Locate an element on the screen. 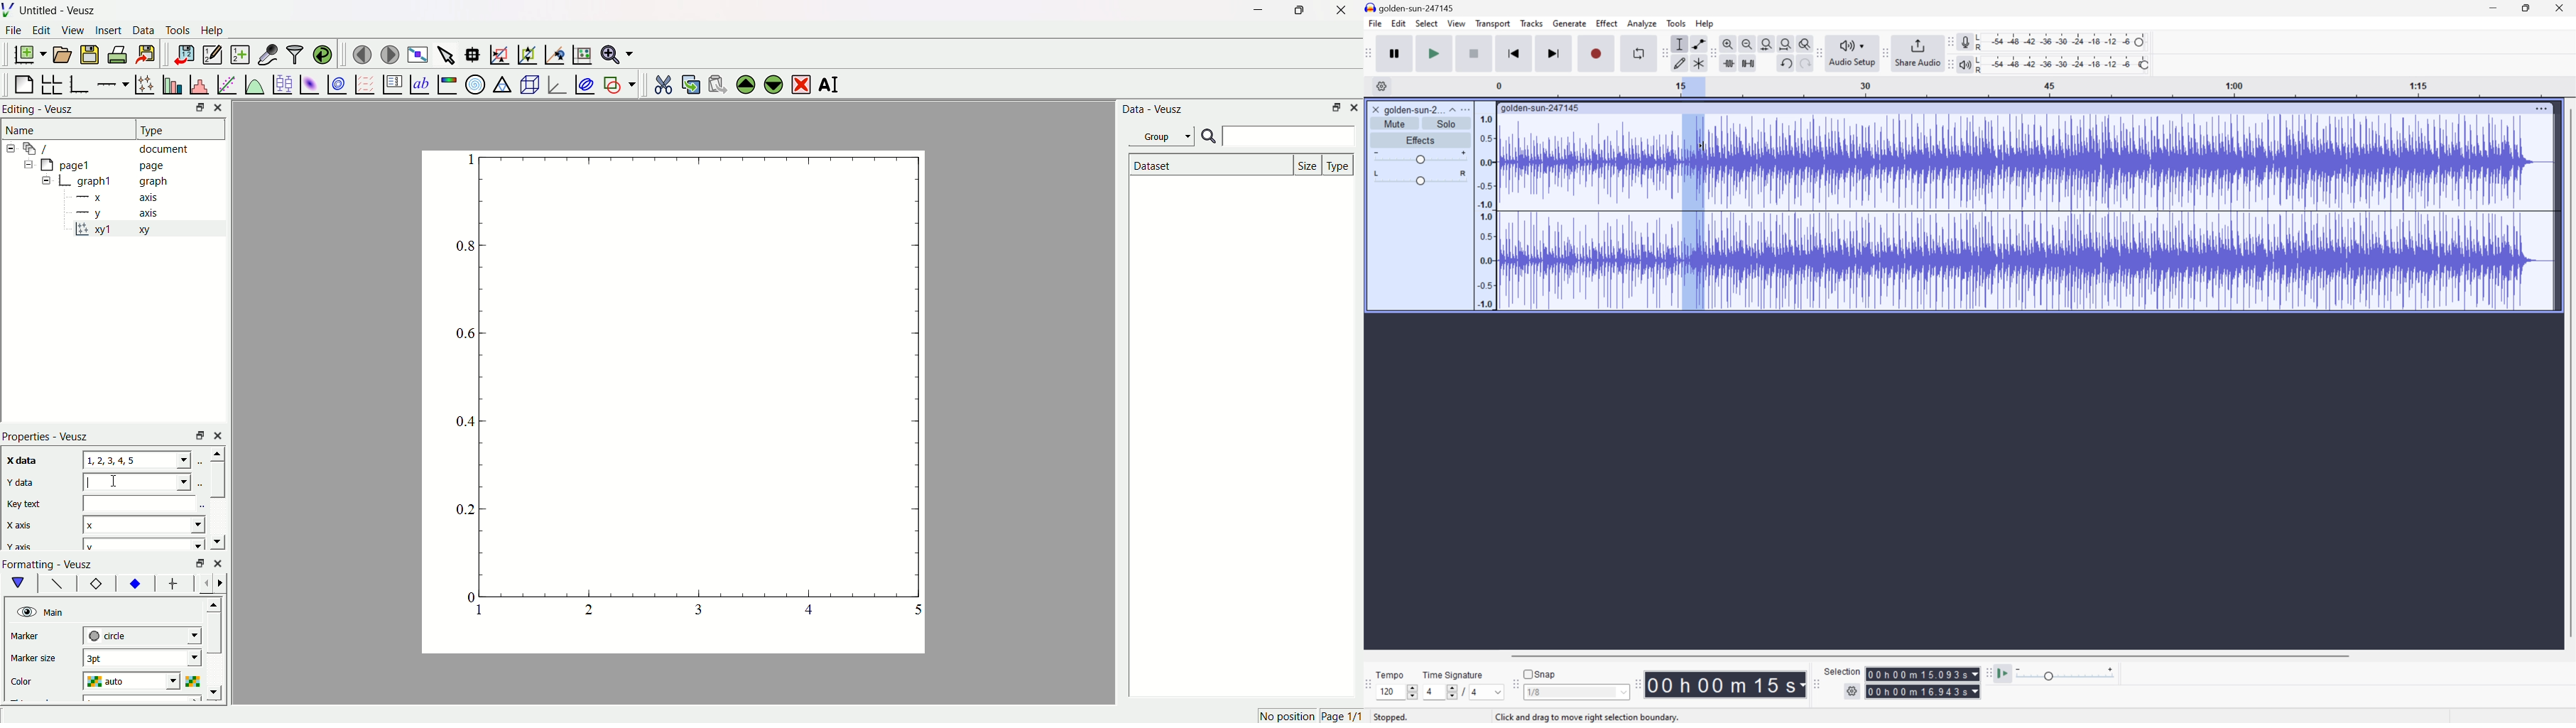  Select is located at coordinates (1427, 24).